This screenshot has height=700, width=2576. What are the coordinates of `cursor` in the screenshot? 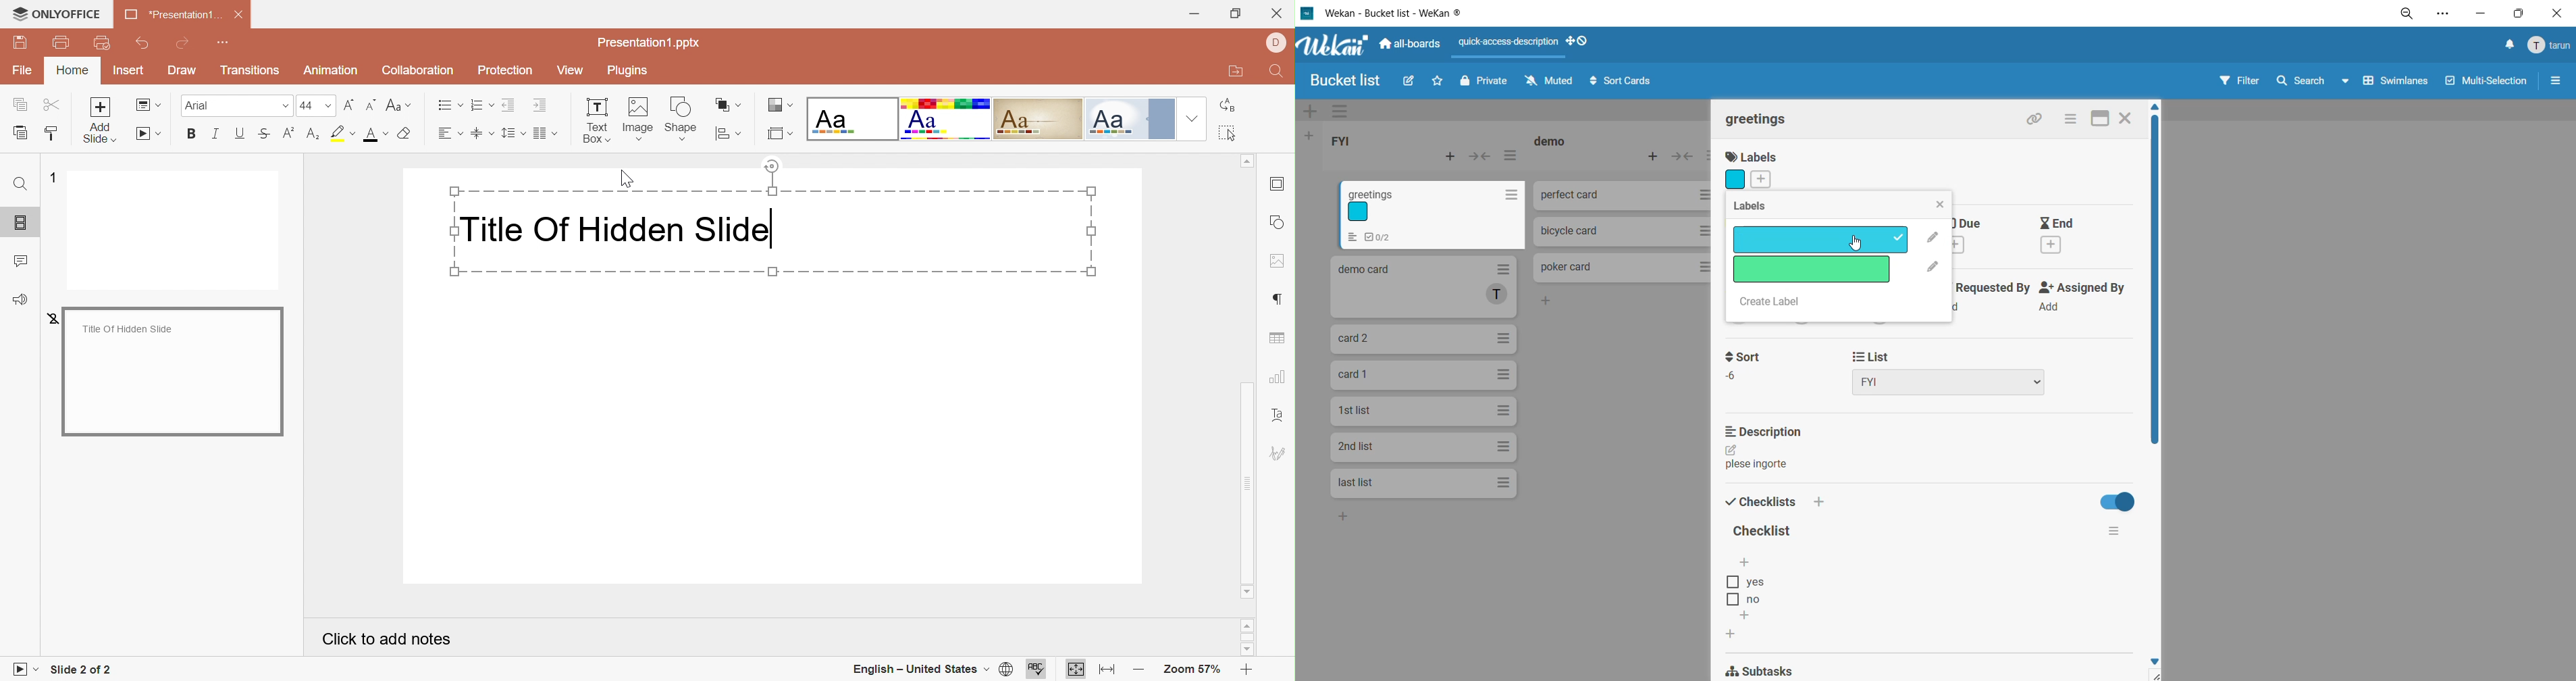 It's located at (1858, 246).